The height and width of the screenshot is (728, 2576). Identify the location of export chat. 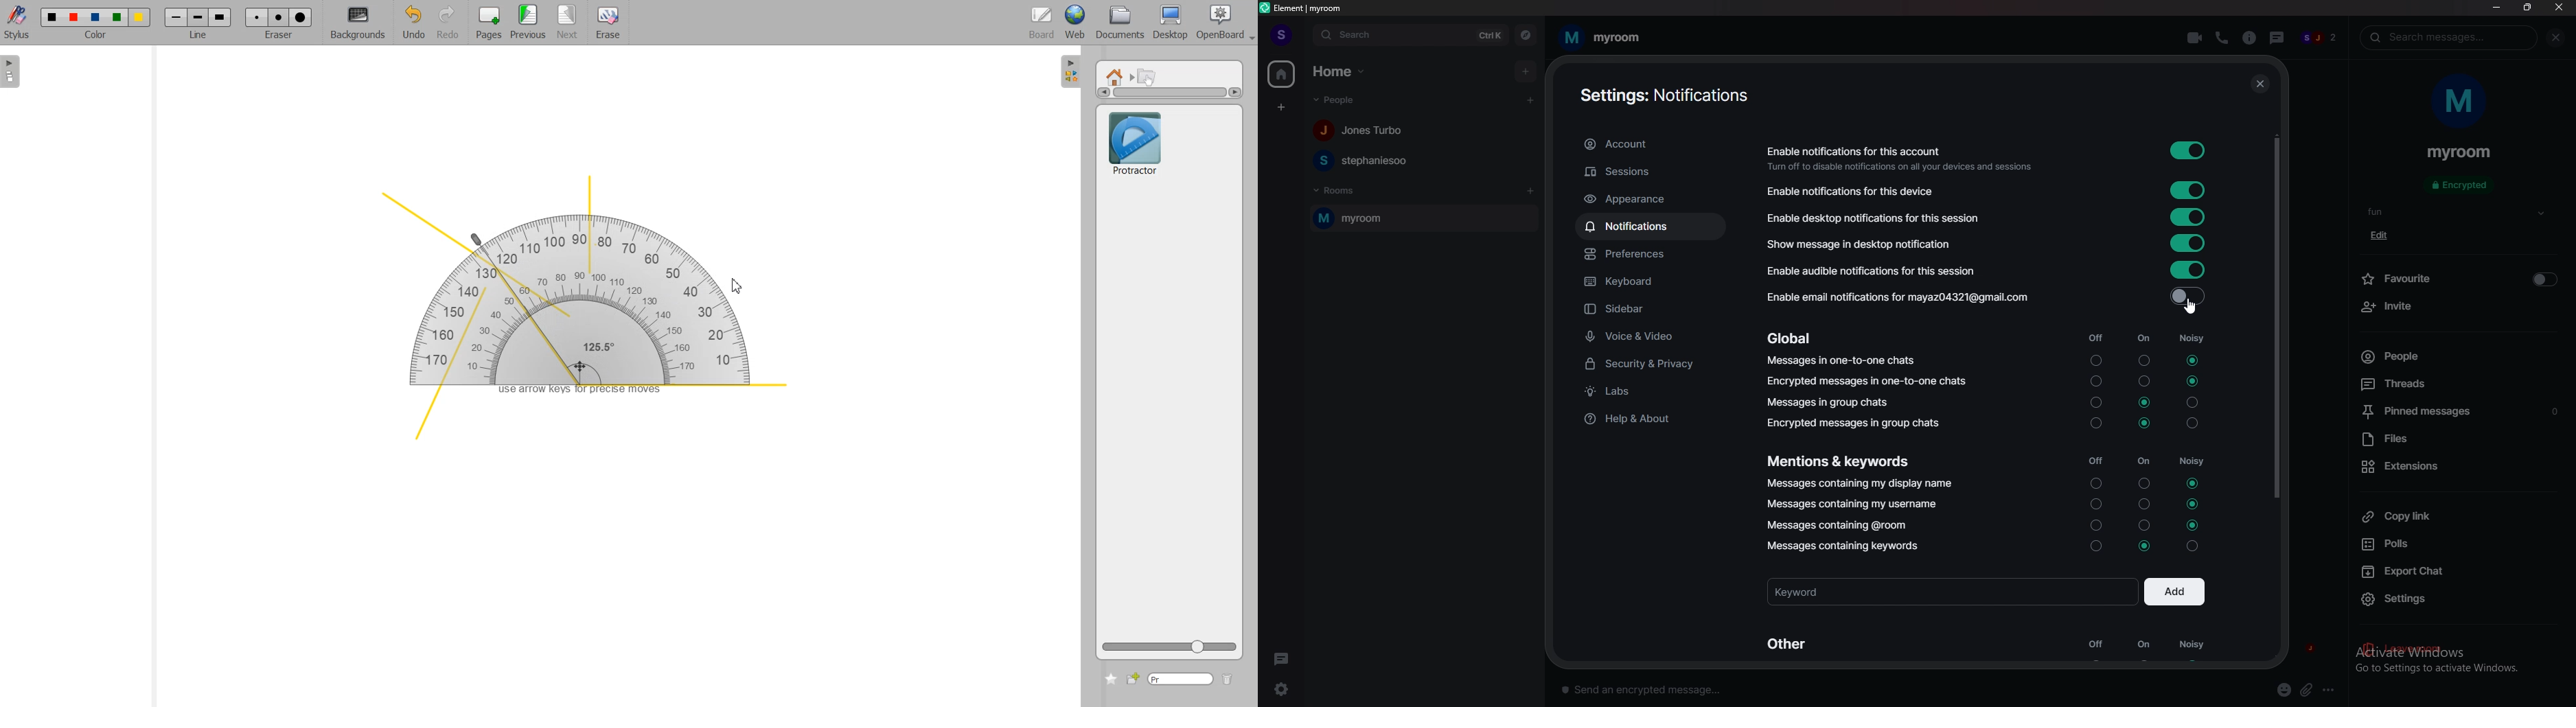
(2457, 570).